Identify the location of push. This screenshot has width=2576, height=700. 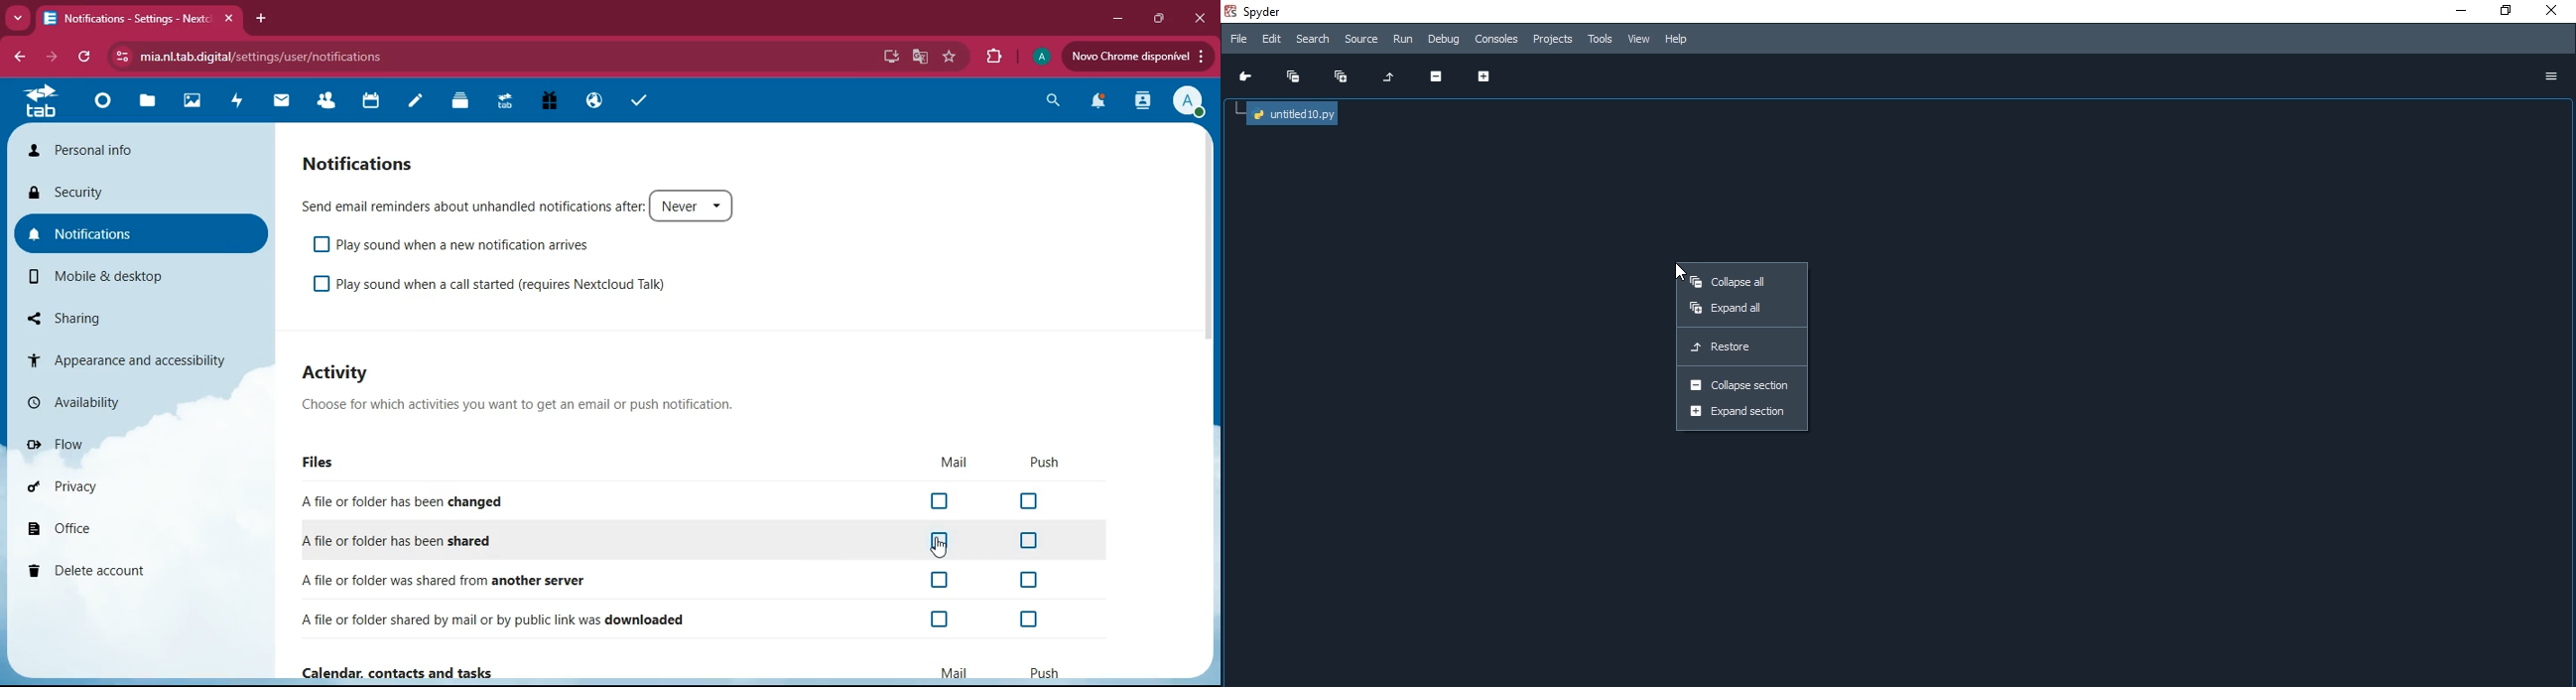
(1045, 461).